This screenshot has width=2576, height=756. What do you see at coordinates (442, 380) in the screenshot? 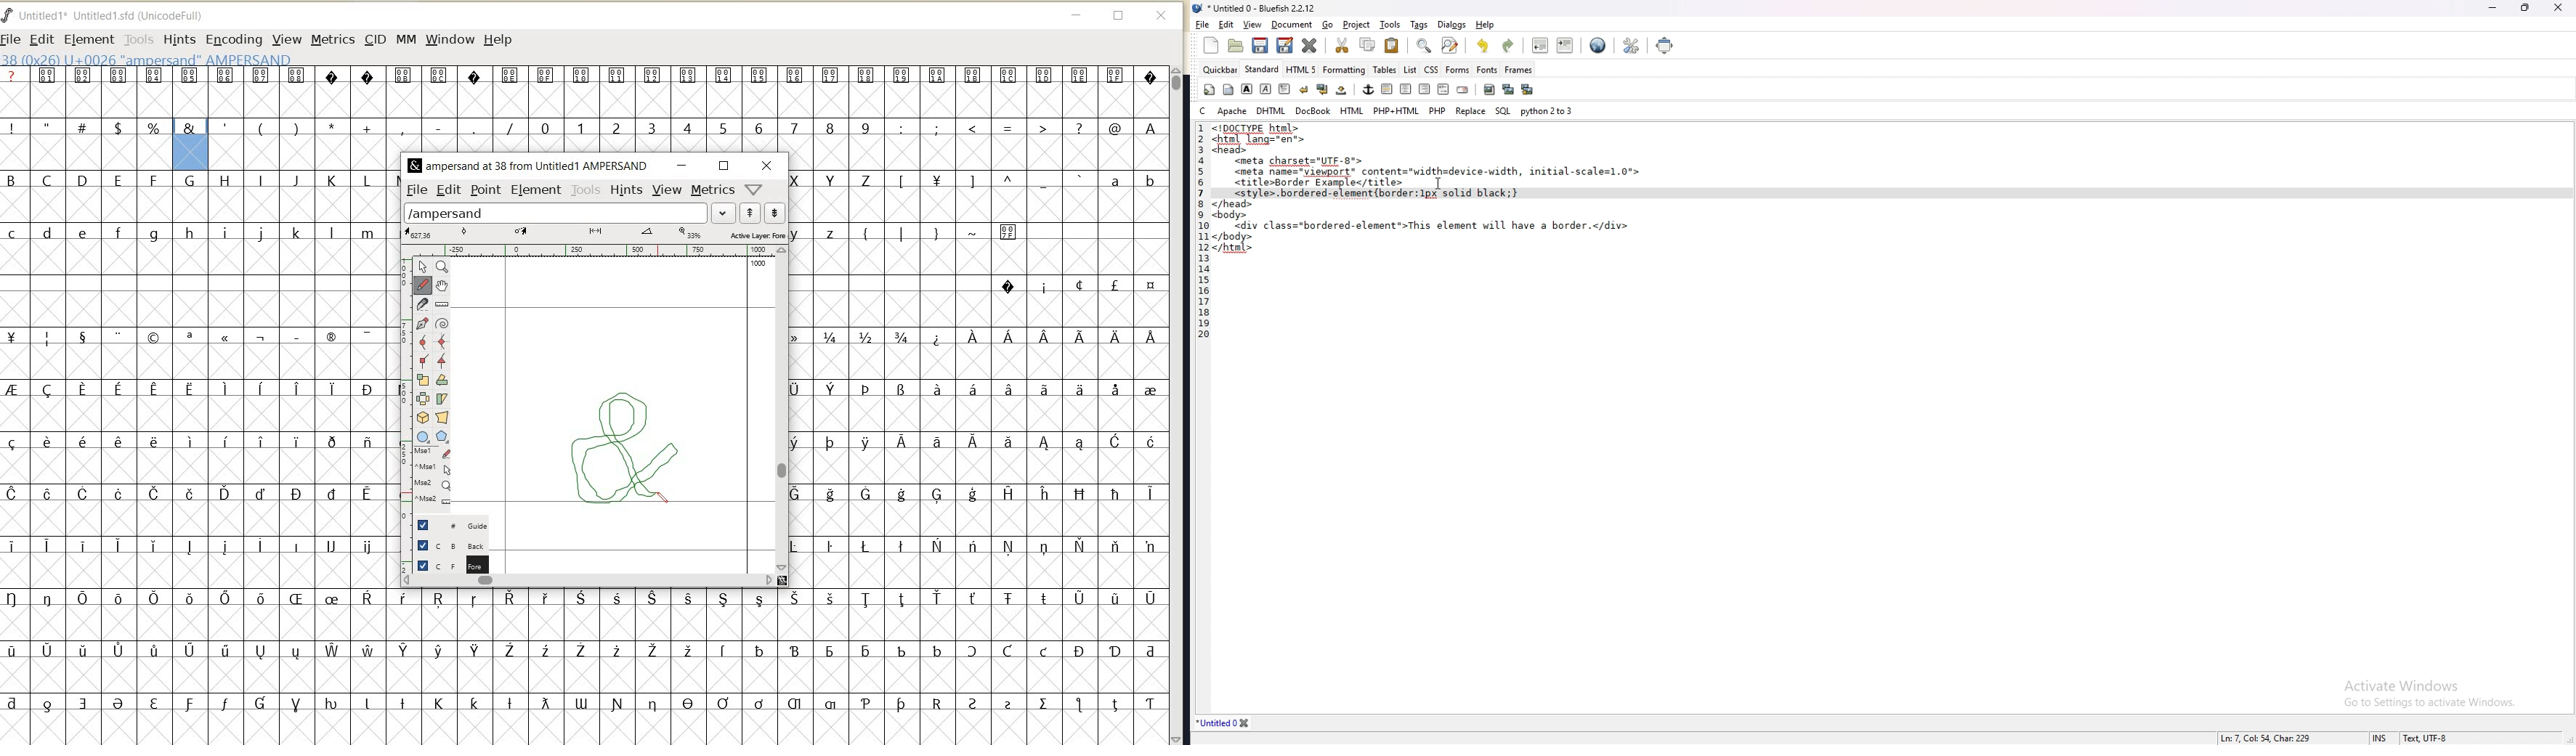
I see `rotate the selection` at bounding box center [442, 380].